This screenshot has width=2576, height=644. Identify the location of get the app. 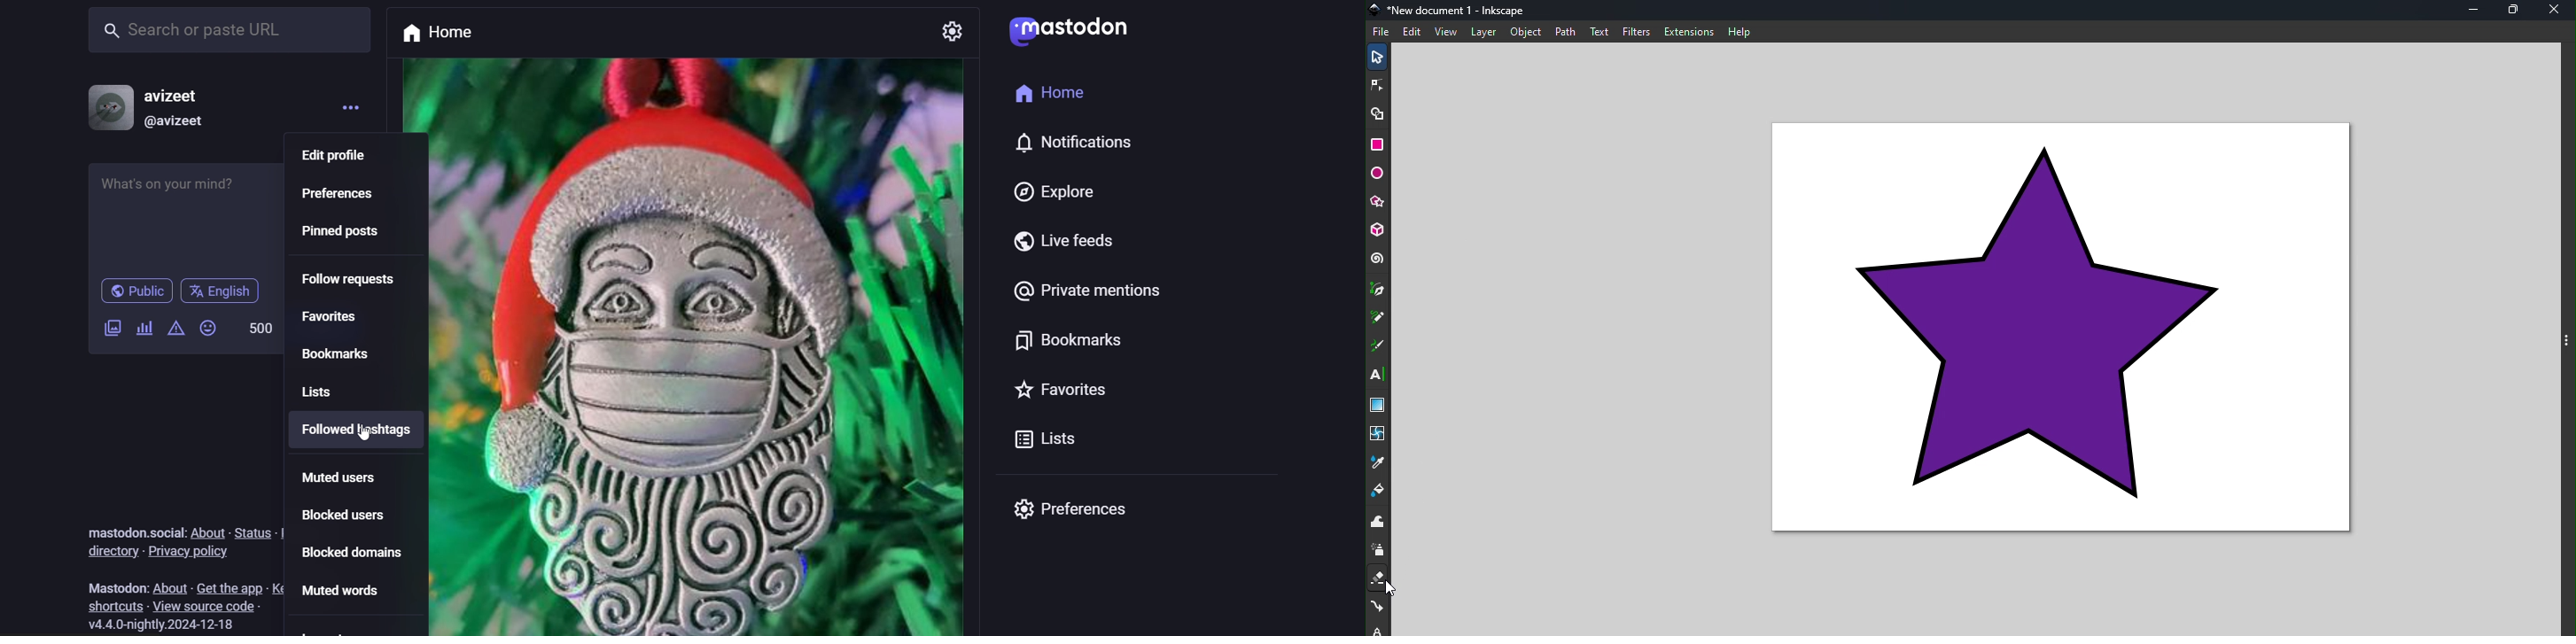
(228, 586).